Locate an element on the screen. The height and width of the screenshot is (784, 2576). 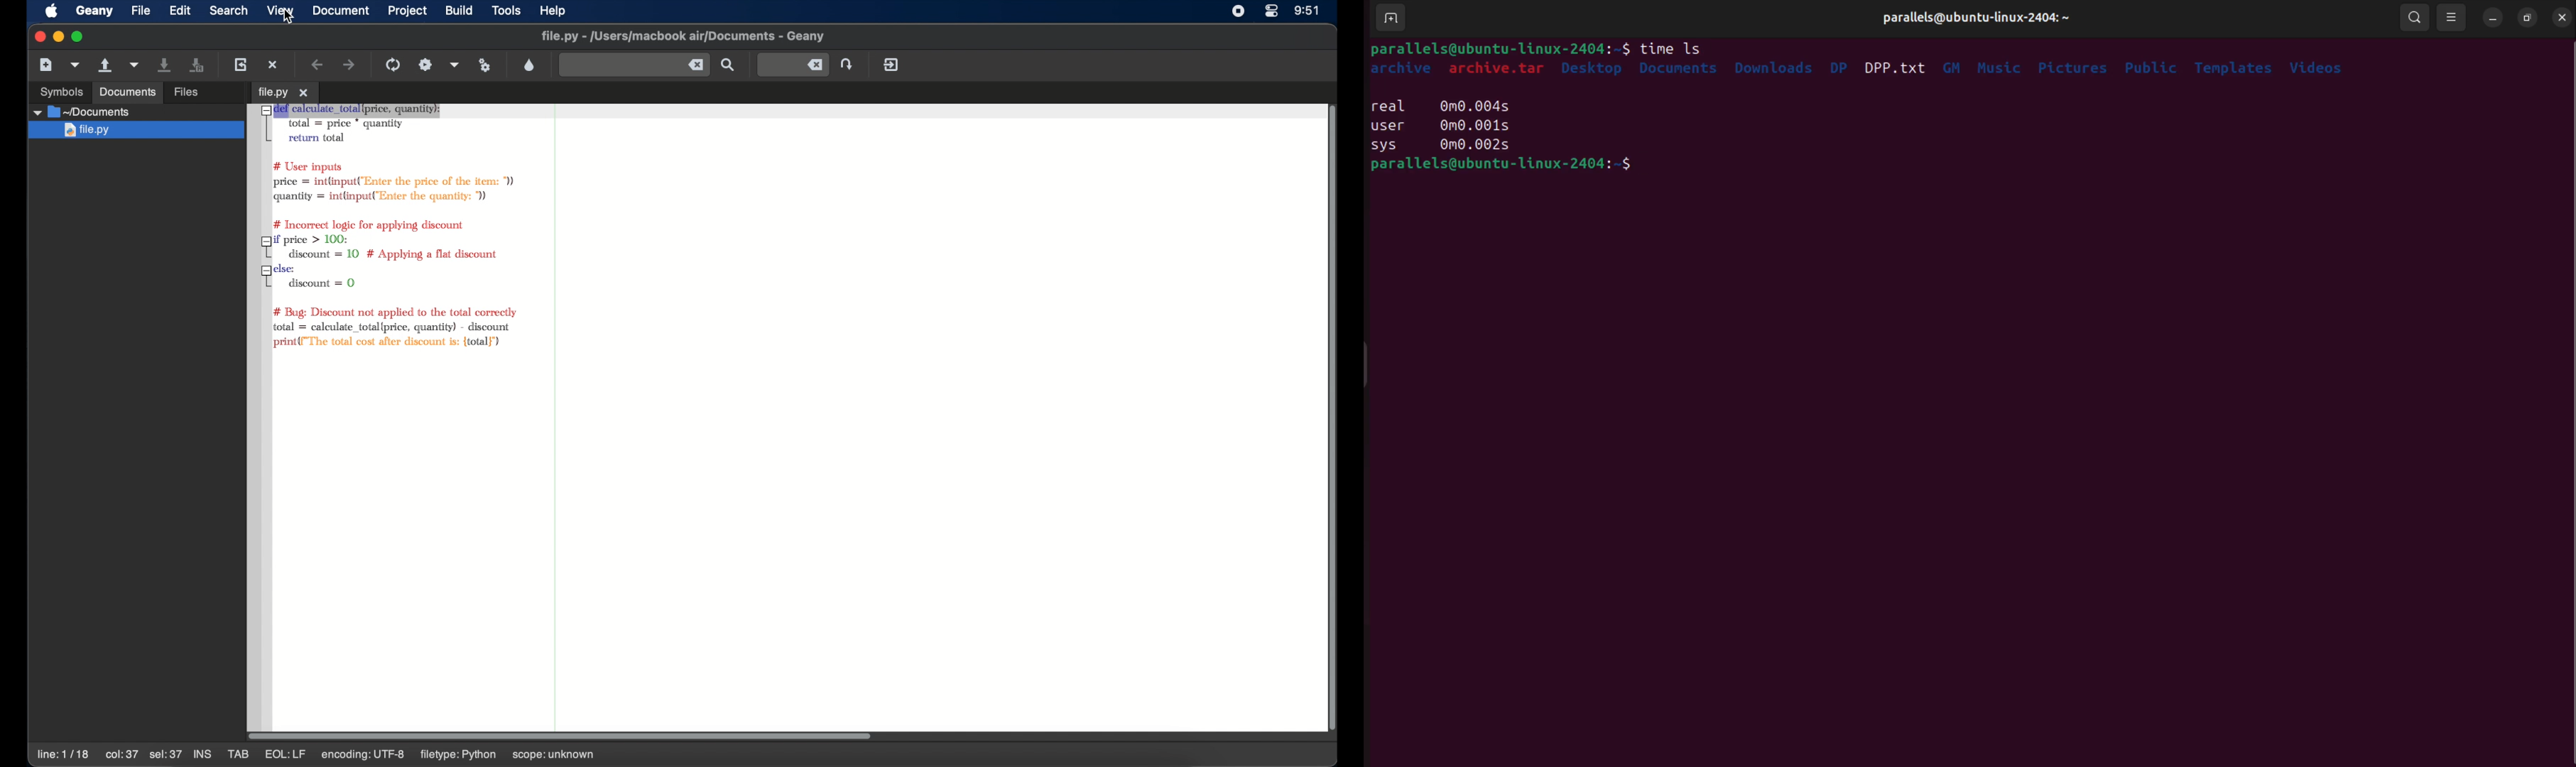
quit geany is located at coordinates (891, 65).